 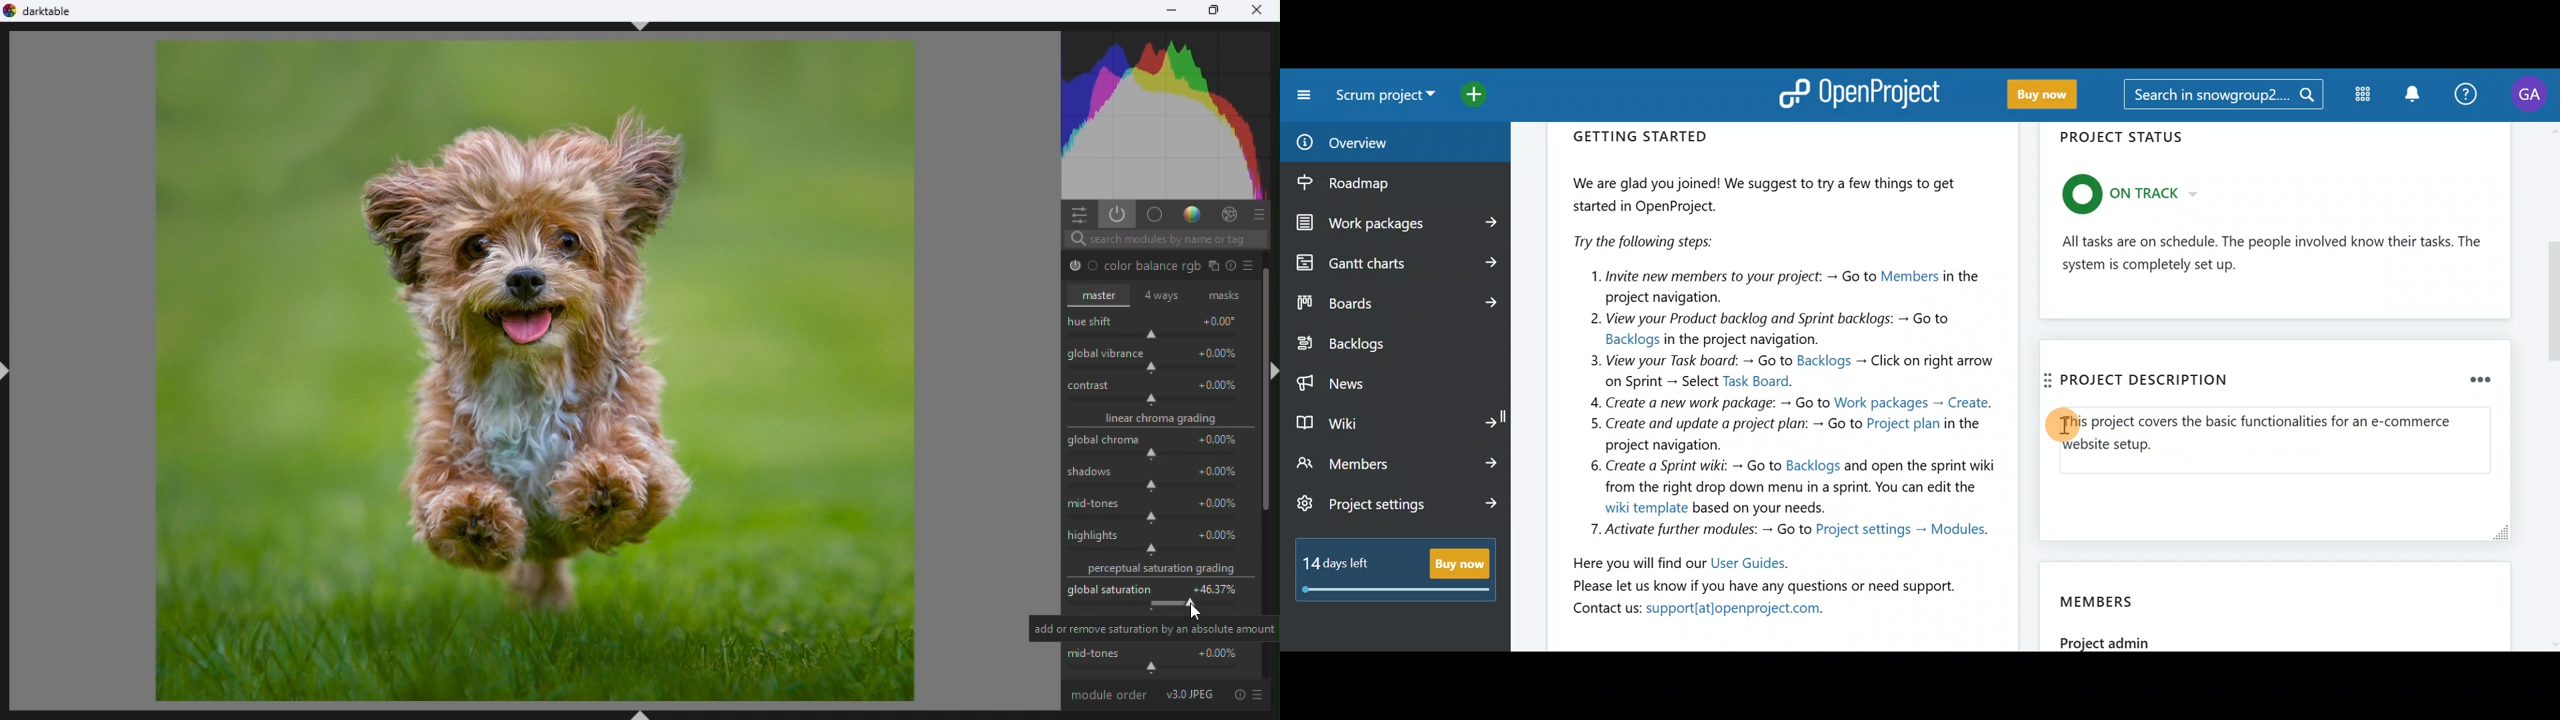 I want to click on preset, so click(x=1259, y=699).